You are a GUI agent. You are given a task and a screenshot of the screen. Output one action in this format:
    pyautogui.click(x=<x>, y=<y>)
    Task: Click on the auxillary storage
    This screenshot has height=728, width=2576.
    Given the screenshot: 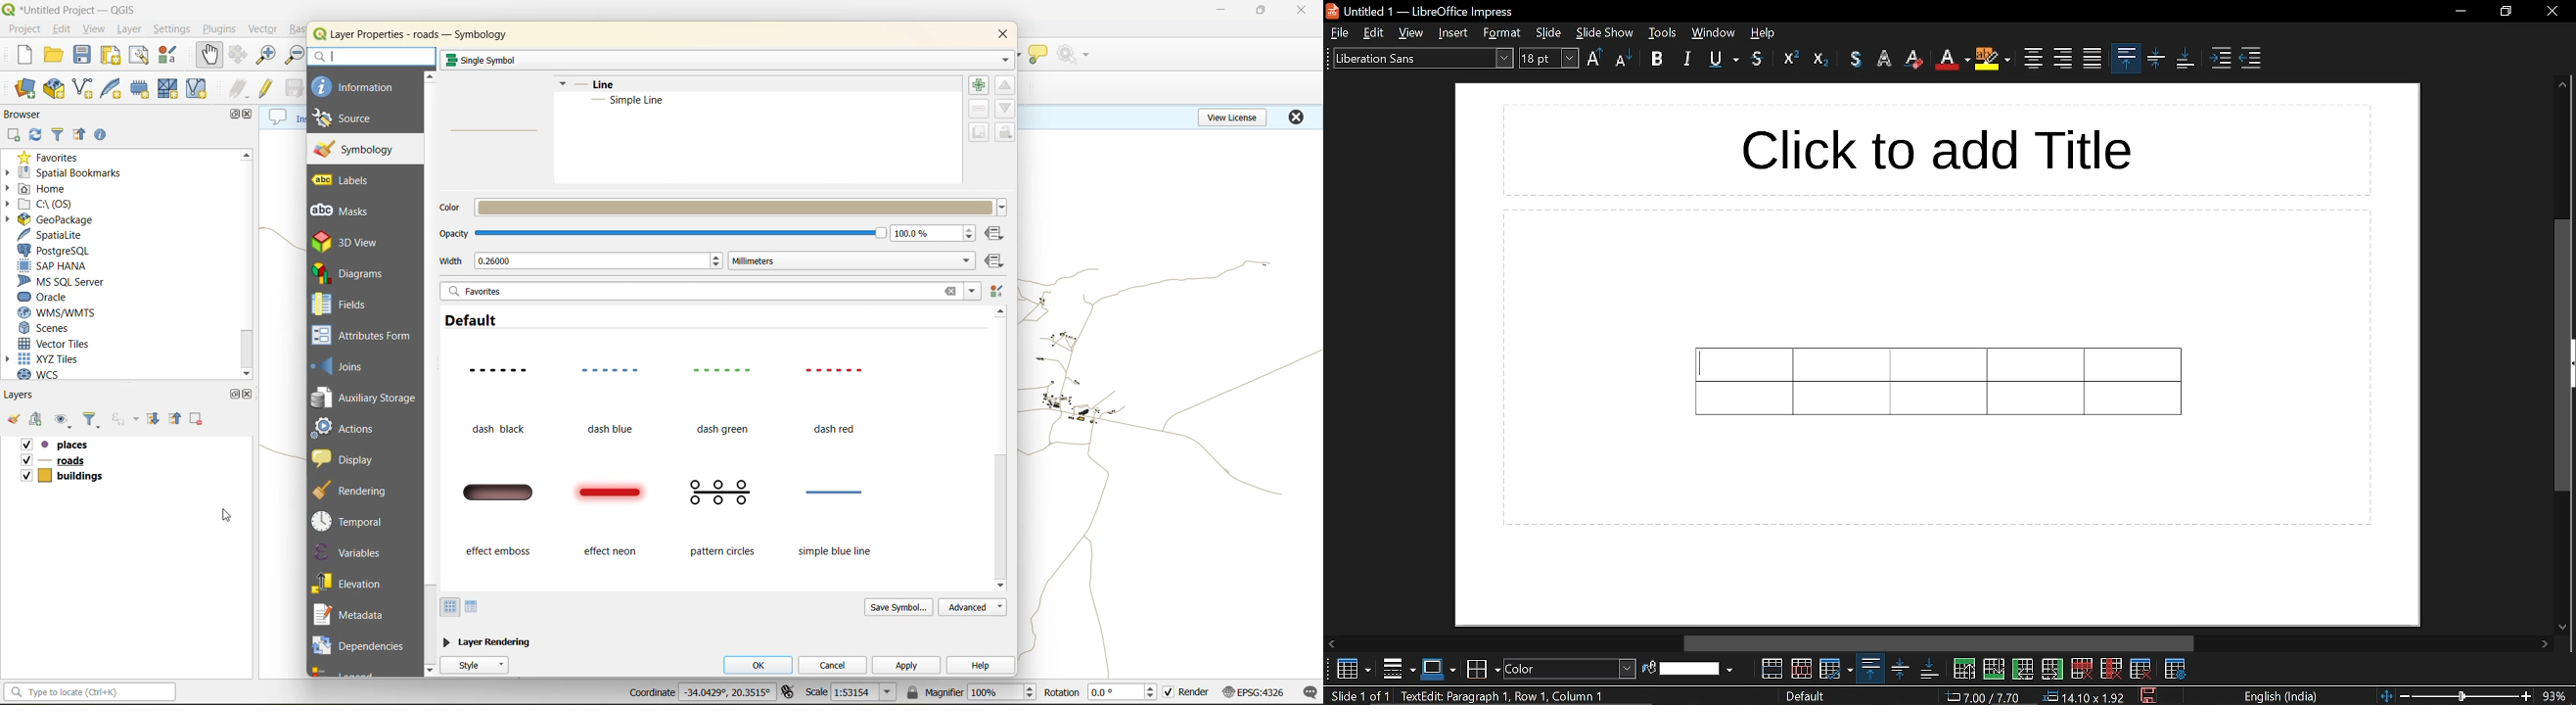 What is the action you would take?
    pyautogui.click(x=363, y=397)
    